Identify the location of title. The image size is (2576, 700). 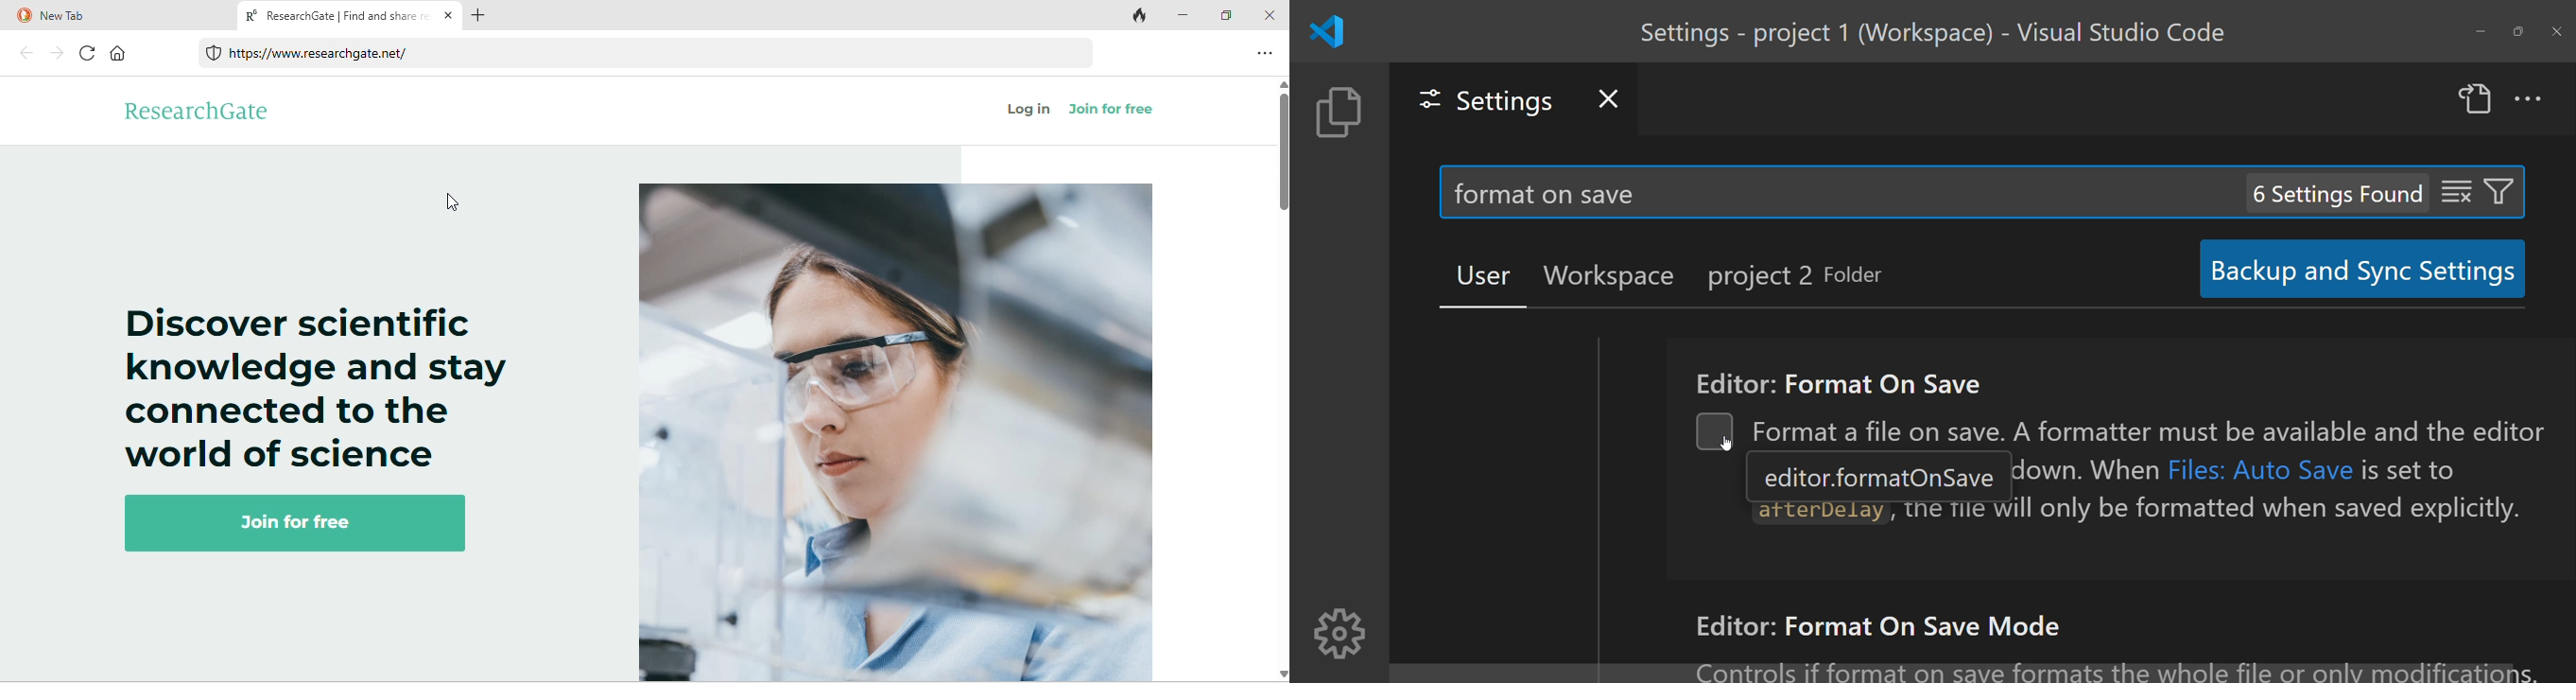
(1941, 31).